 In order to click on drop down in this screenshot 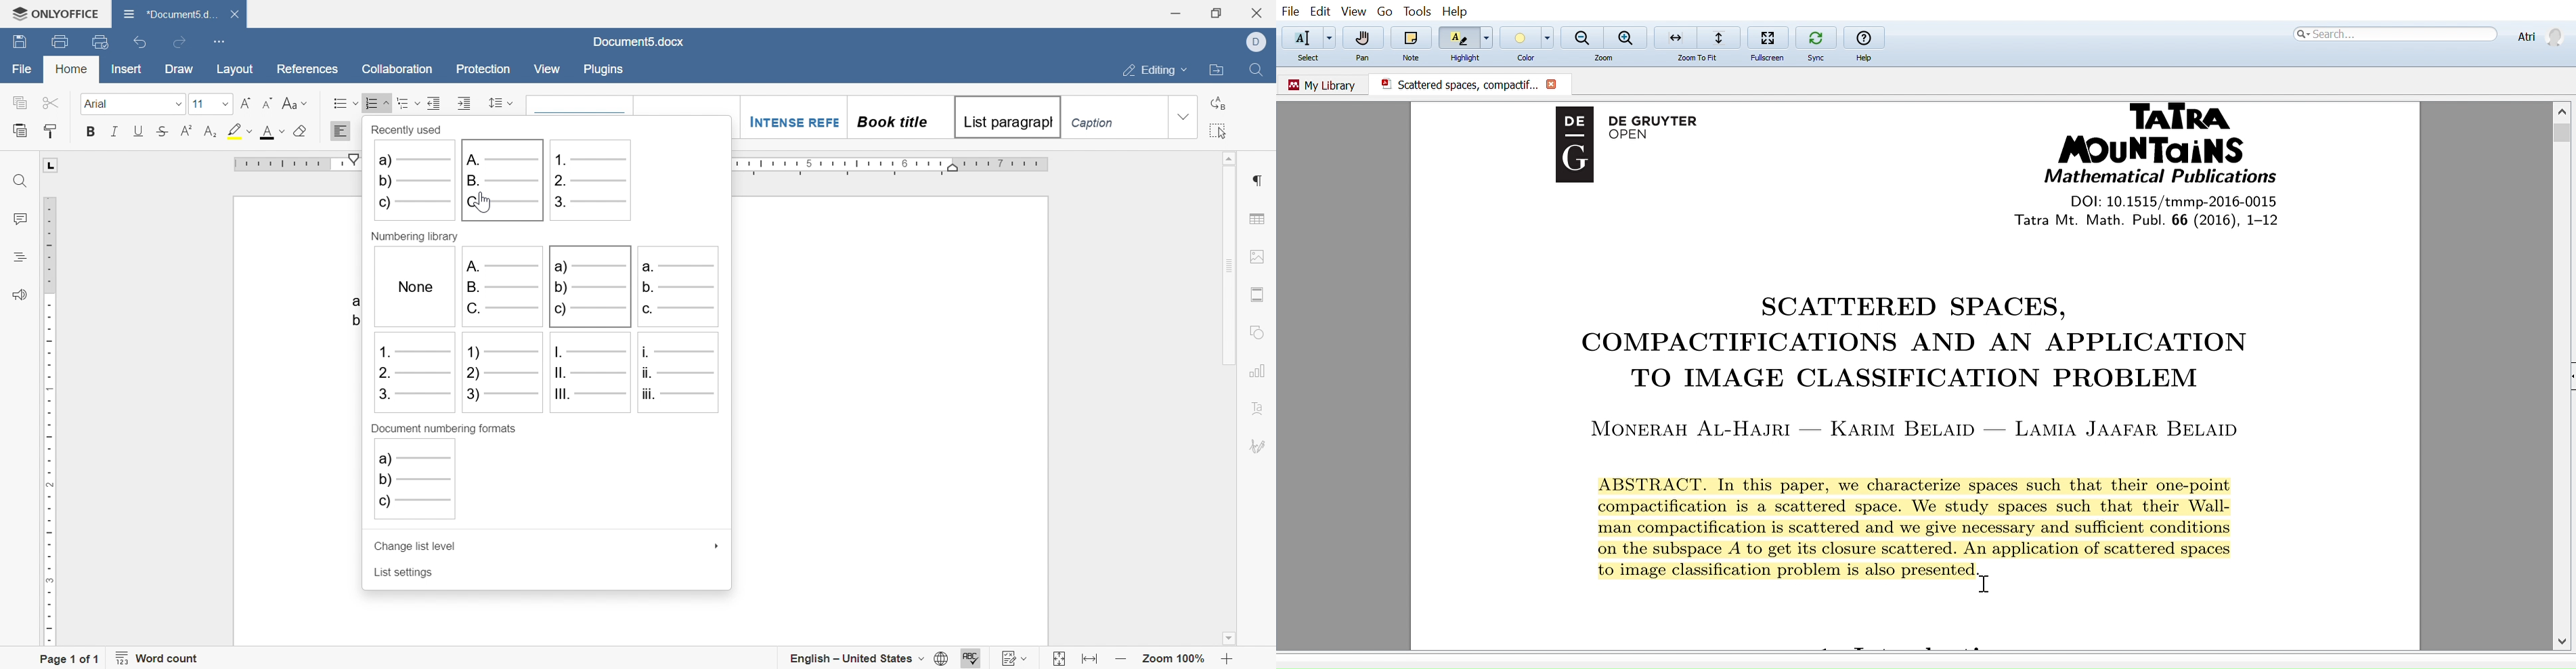, I will do `click(225, 102)`.